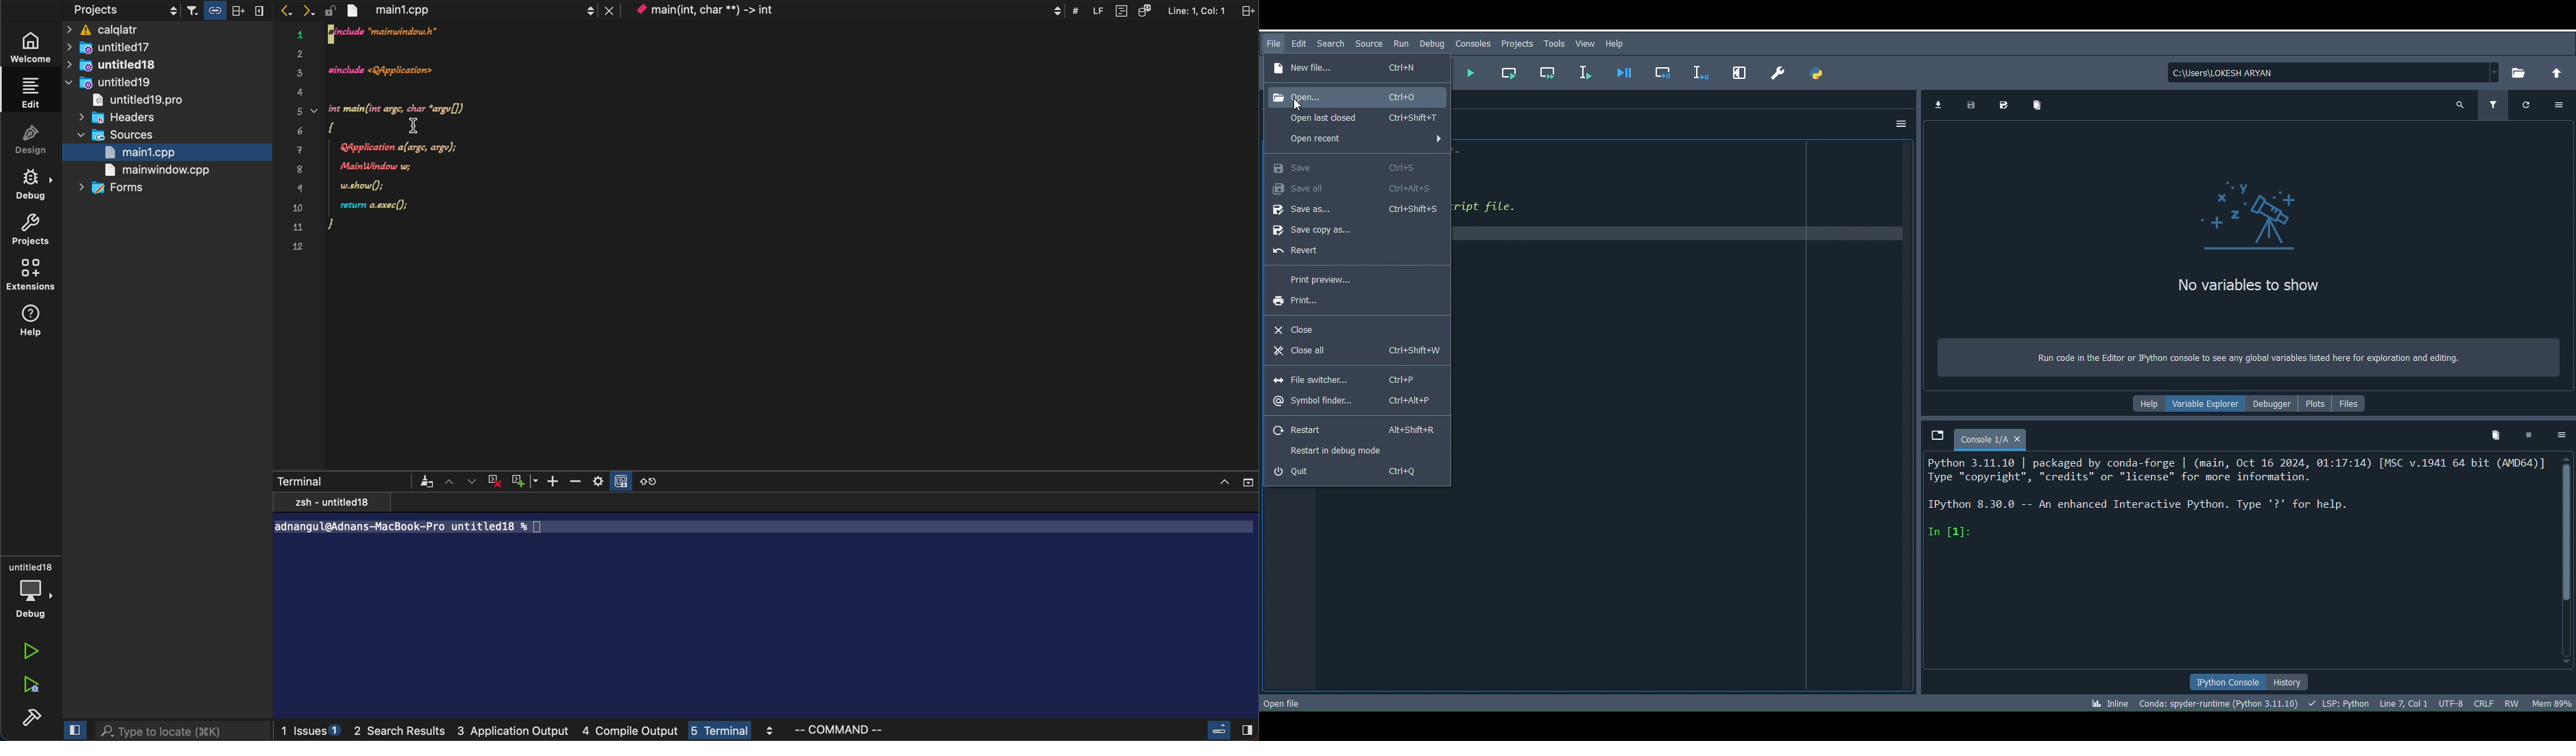 This screenshot has width=2576, height=756. What do you see at coordinates (1246, 10) in the screenshot?
I see `split` at bounding box center [1246, 10].